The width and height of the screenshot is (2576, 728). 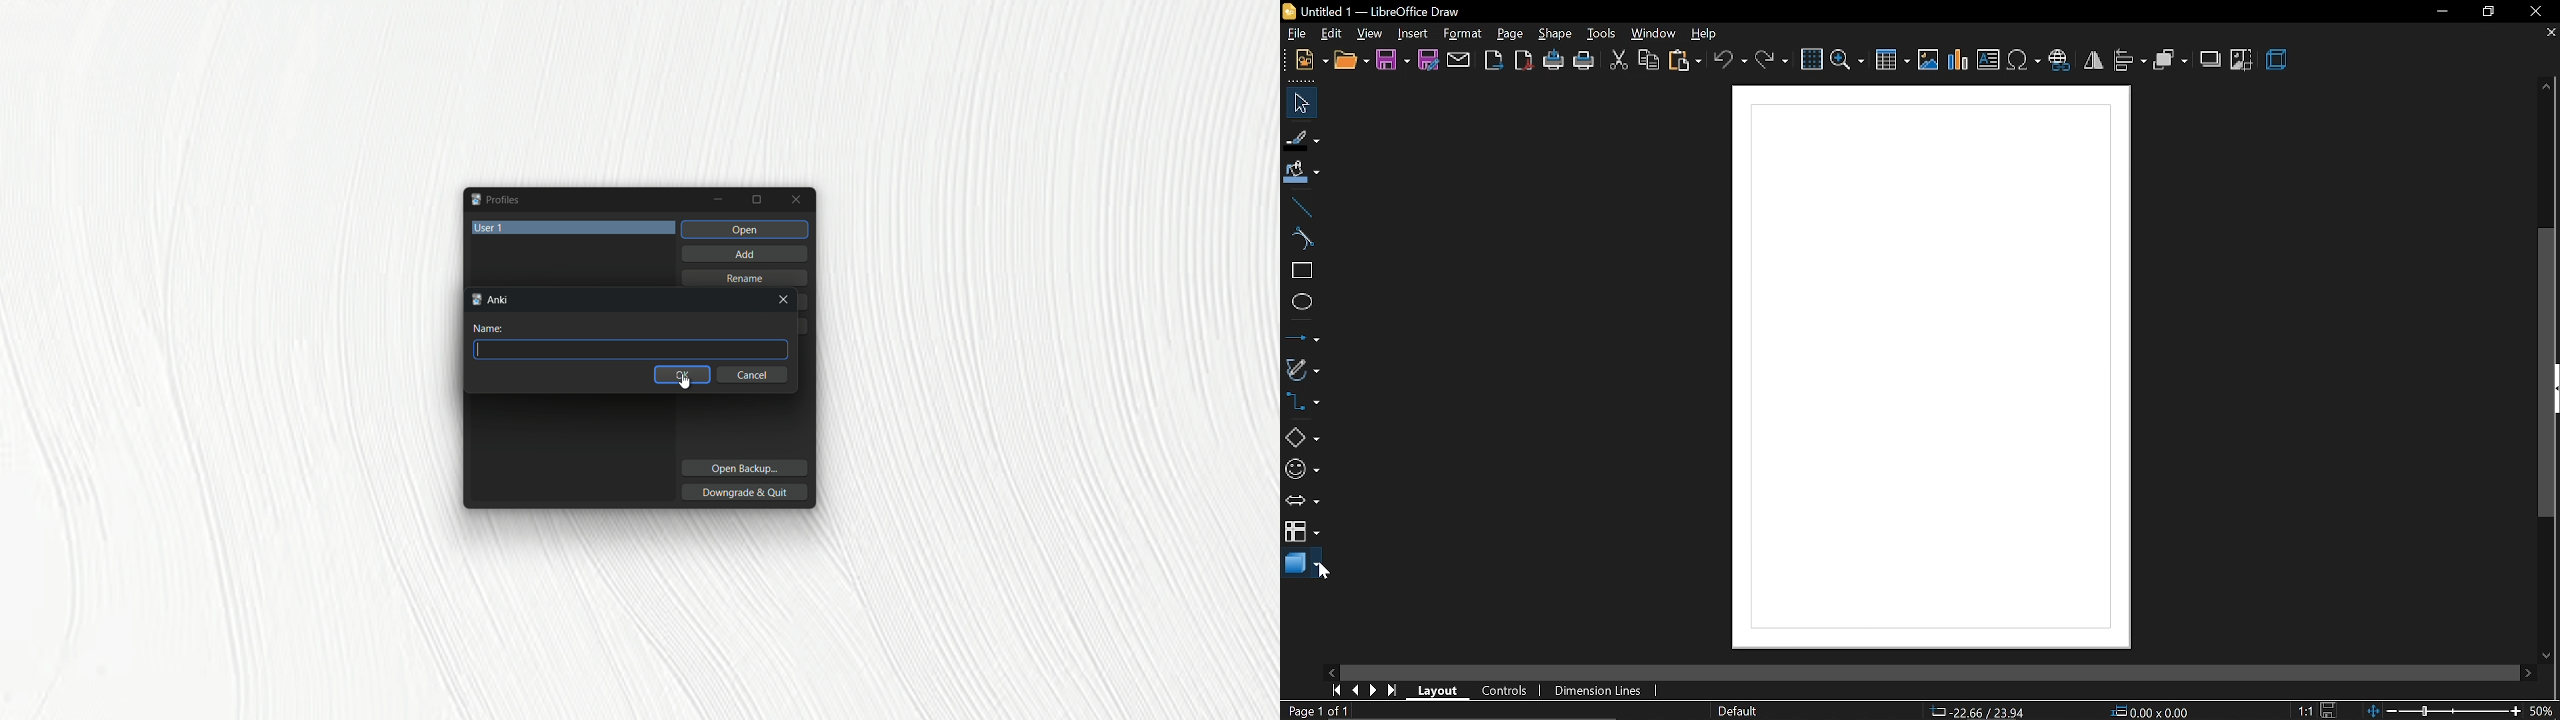 What do you see at coordinates (759, 200) in the screenshot?
I see `Maximize` at bounding box center [759, 200].